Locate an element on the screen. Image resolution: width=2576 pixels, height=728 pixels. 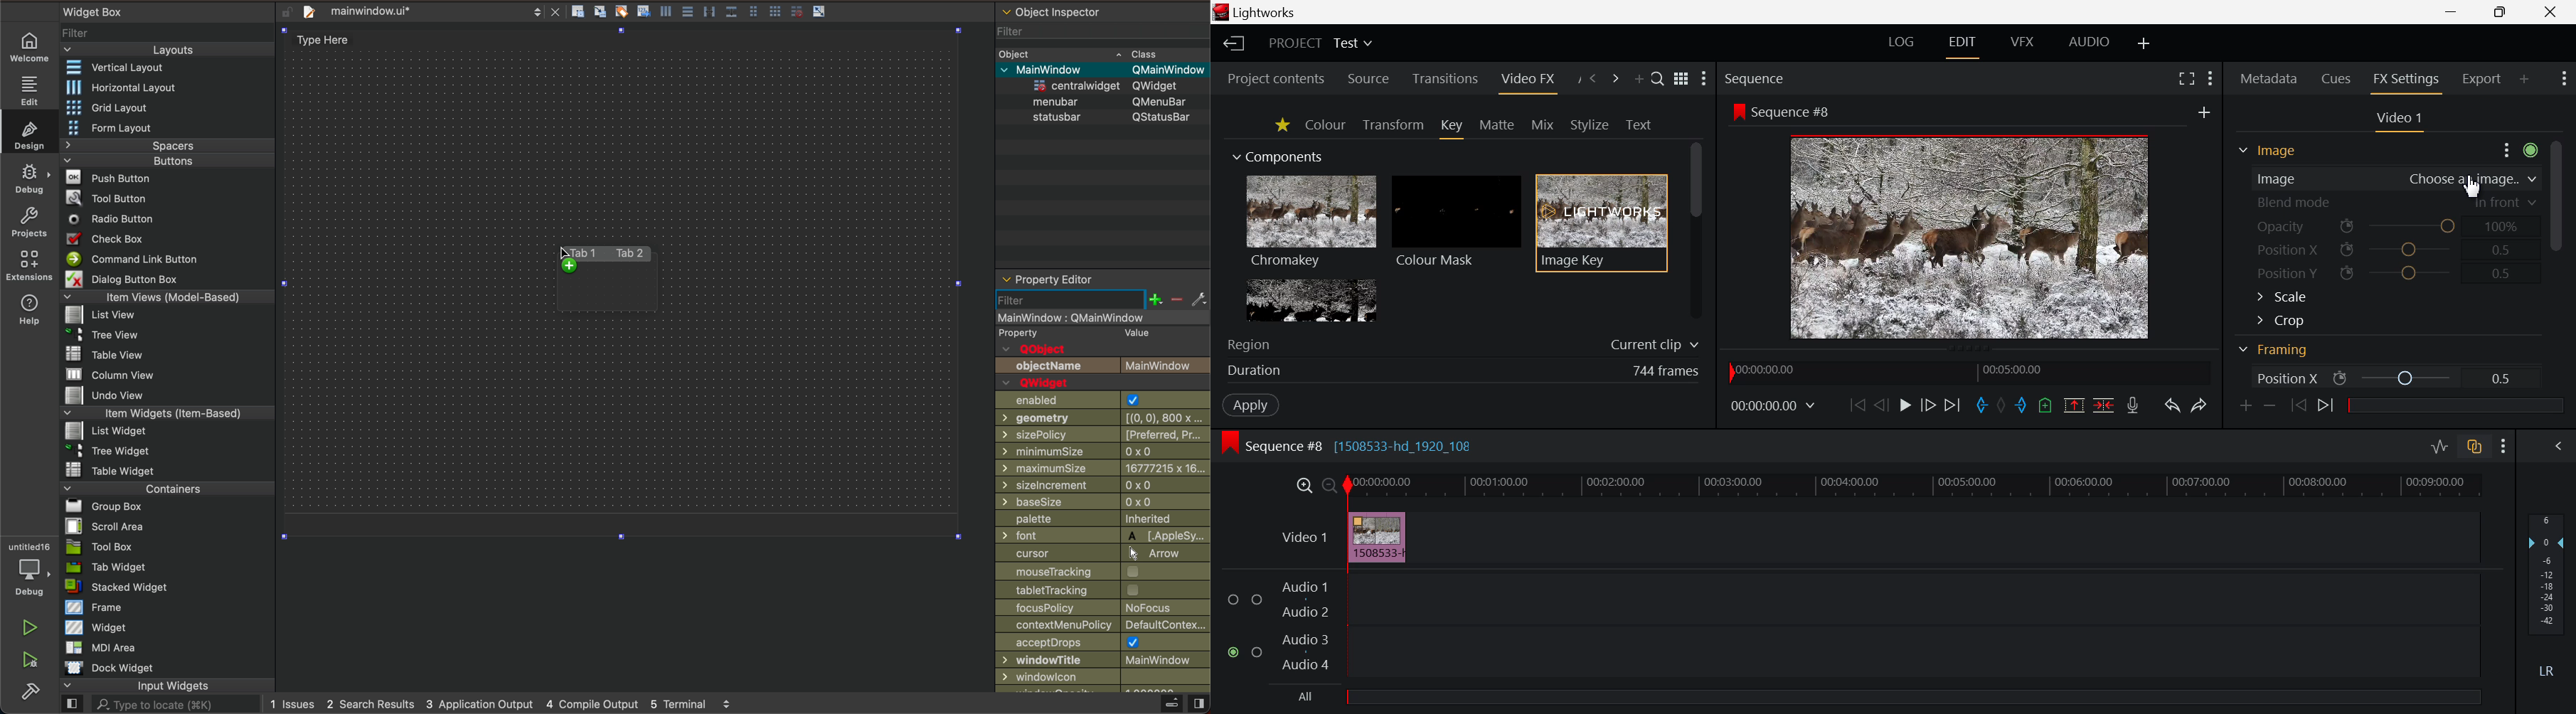
Tool Box is located at coordinates (114, 548).